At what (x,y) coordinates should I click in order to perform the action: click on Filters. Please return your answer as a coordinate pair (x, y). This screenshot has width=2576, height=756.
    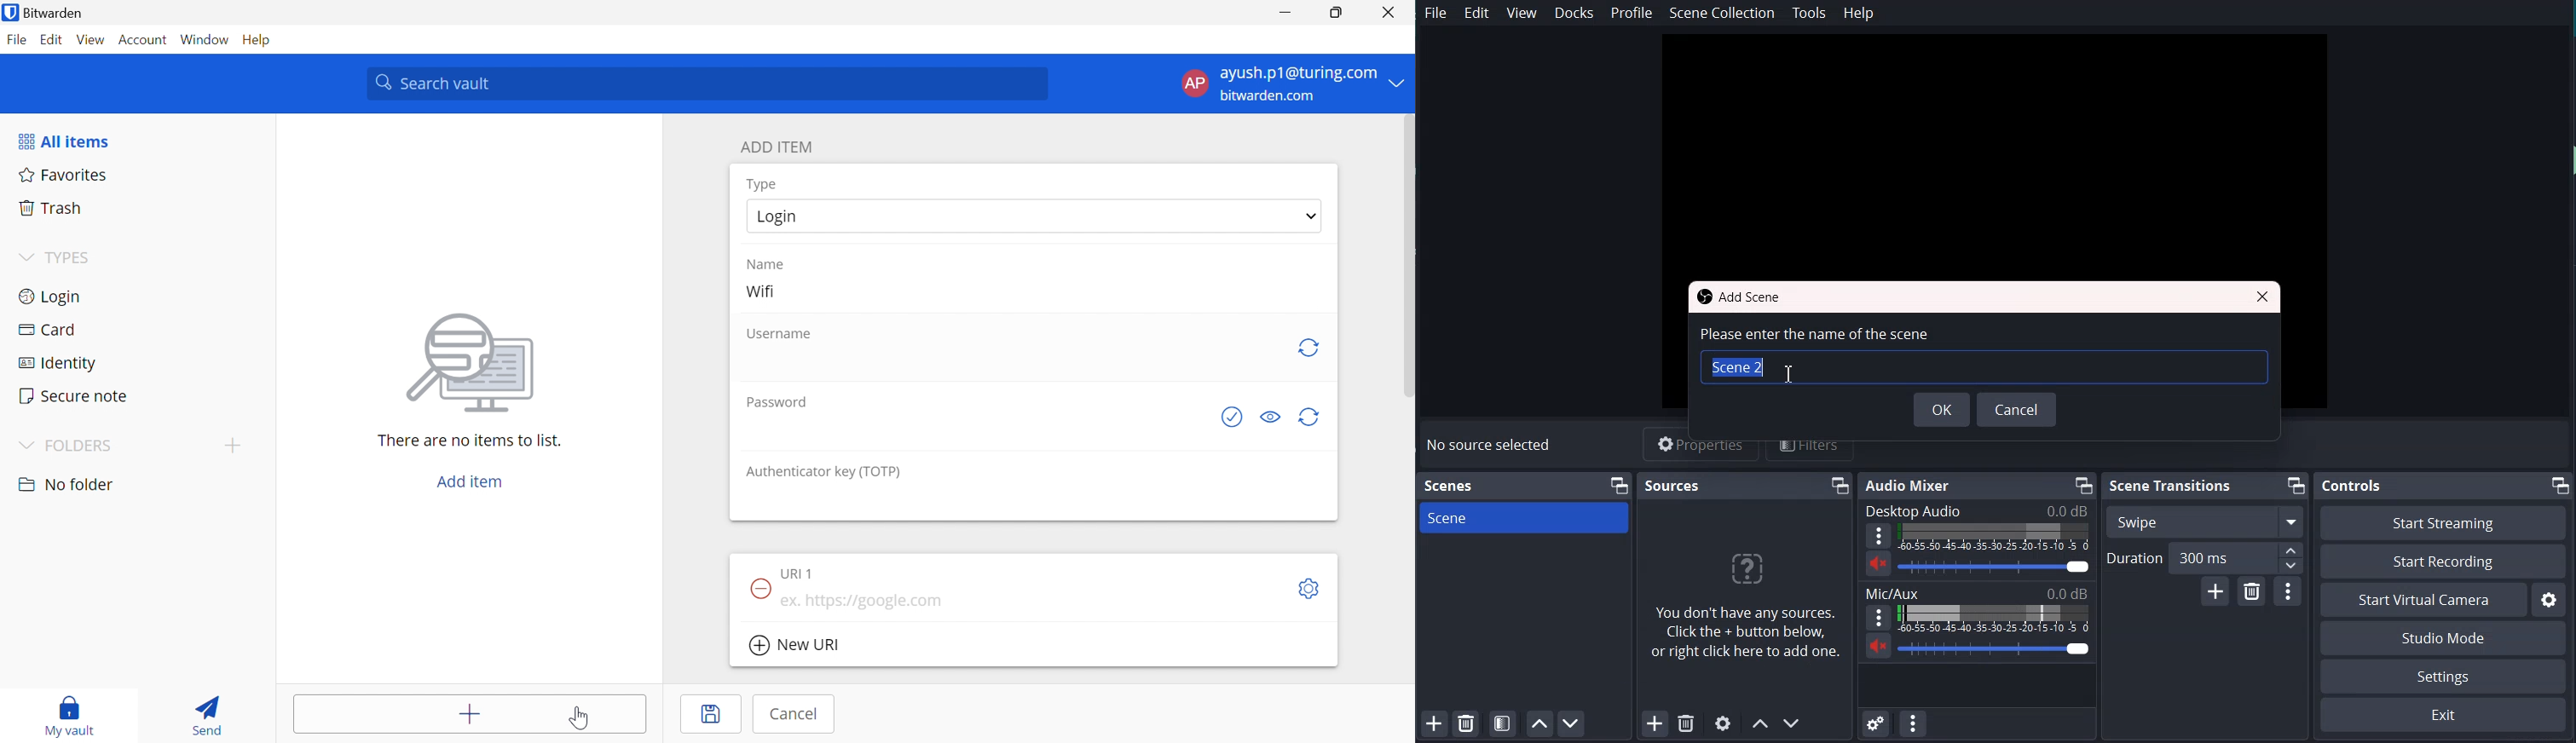
    Looking at the image, I should click on (1810, 447).